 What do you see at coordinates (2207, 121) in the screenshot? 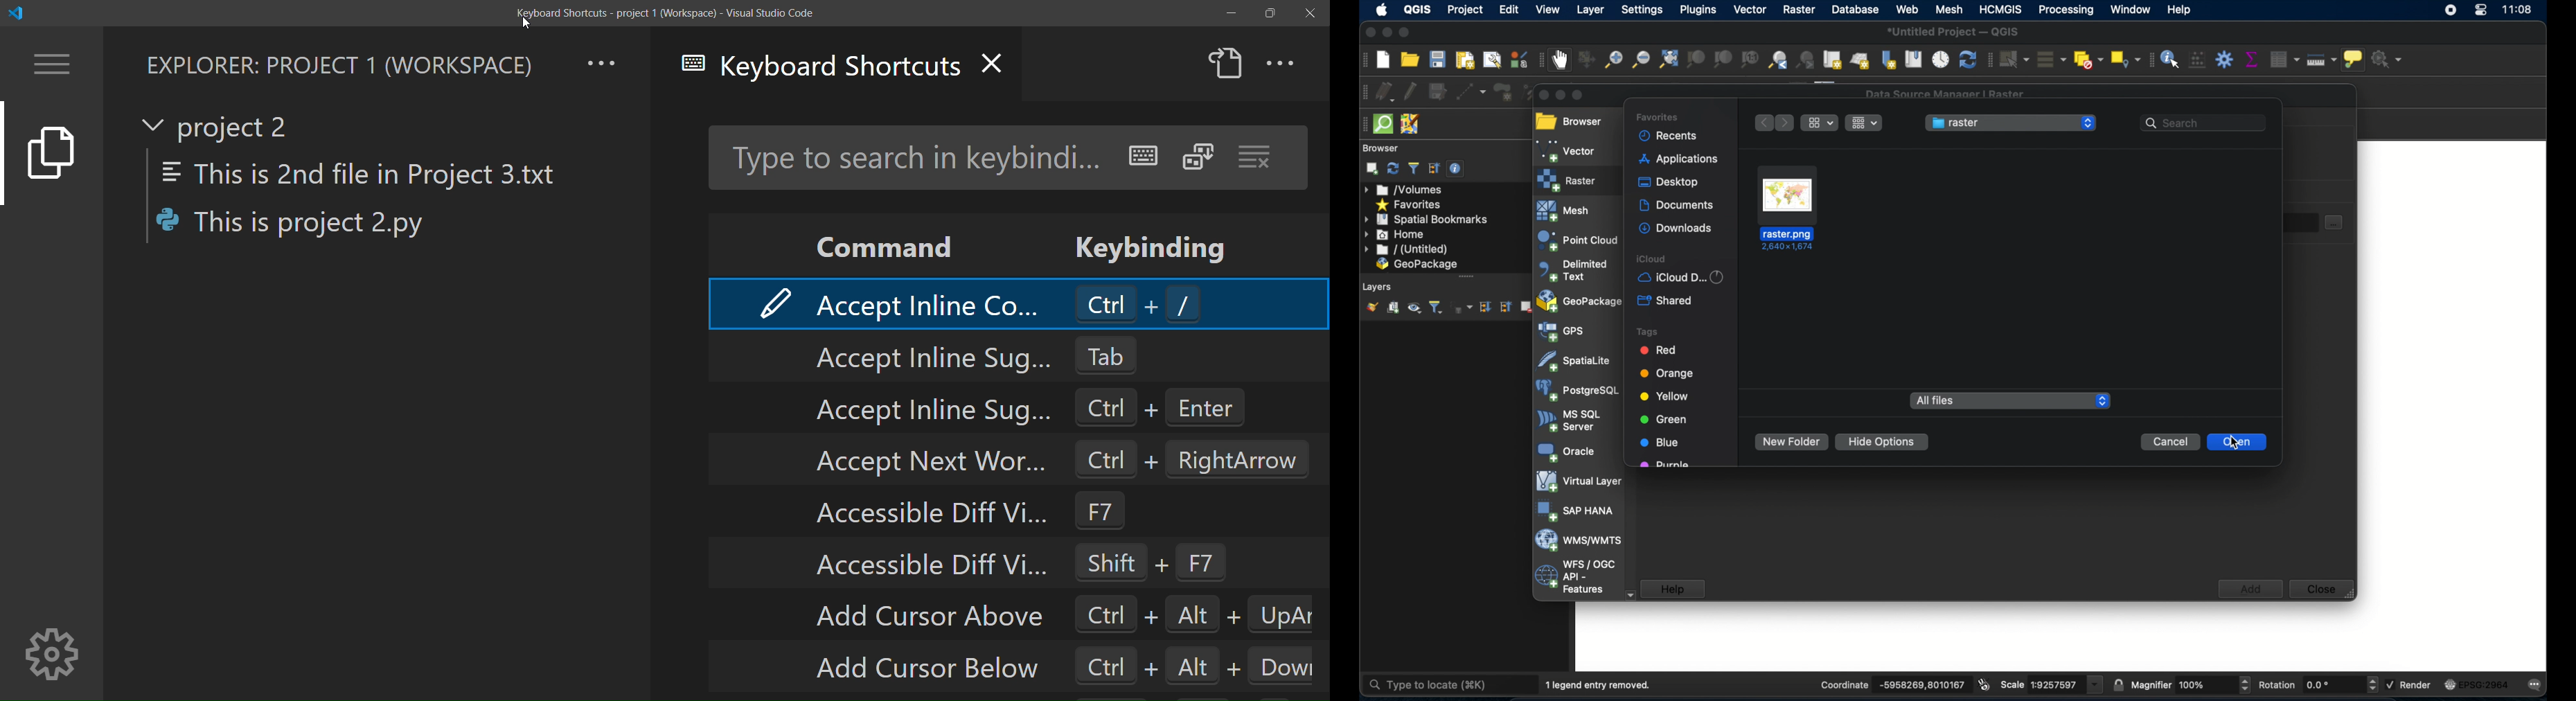
I see `search bar` at bounding box center [2207, 121].